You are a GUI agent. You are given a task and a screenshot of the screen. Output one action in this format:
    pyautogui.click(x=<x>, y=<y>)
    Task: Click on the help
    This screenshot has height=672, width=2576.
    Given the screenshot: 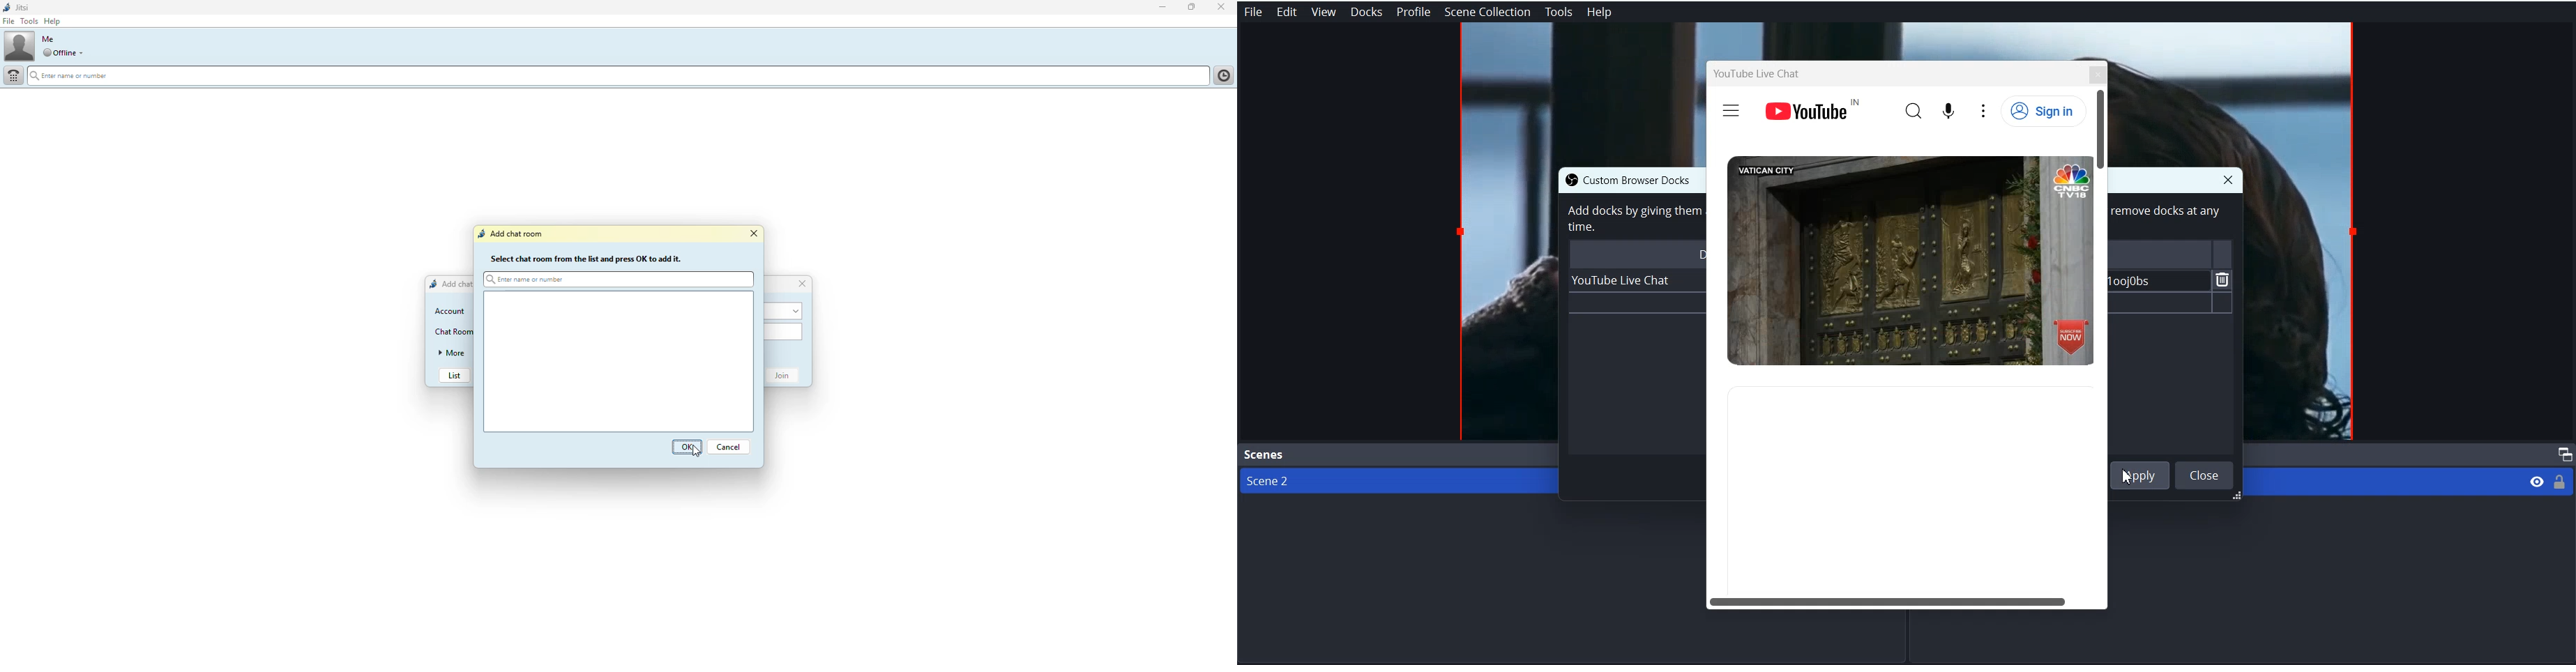 What is the action you would take?
    pyautogui.click(x=52, y=21)
    